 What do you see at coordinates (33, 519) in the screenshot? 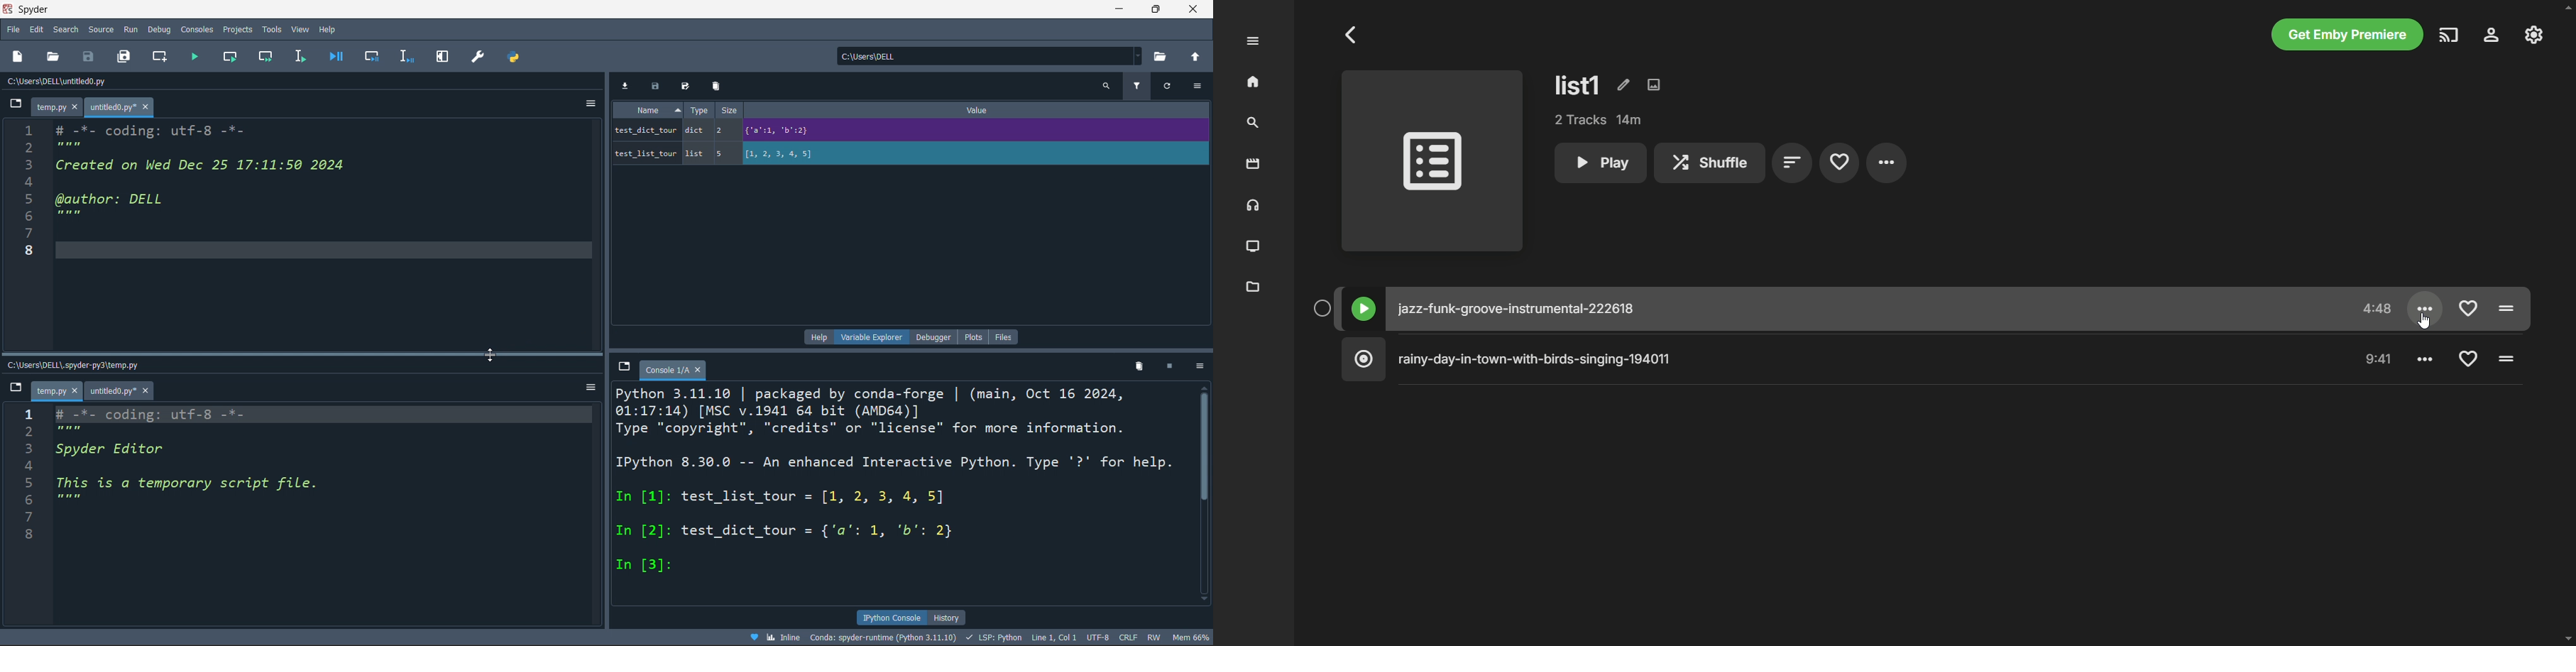
I see `7` at bounding box center [33, 519].